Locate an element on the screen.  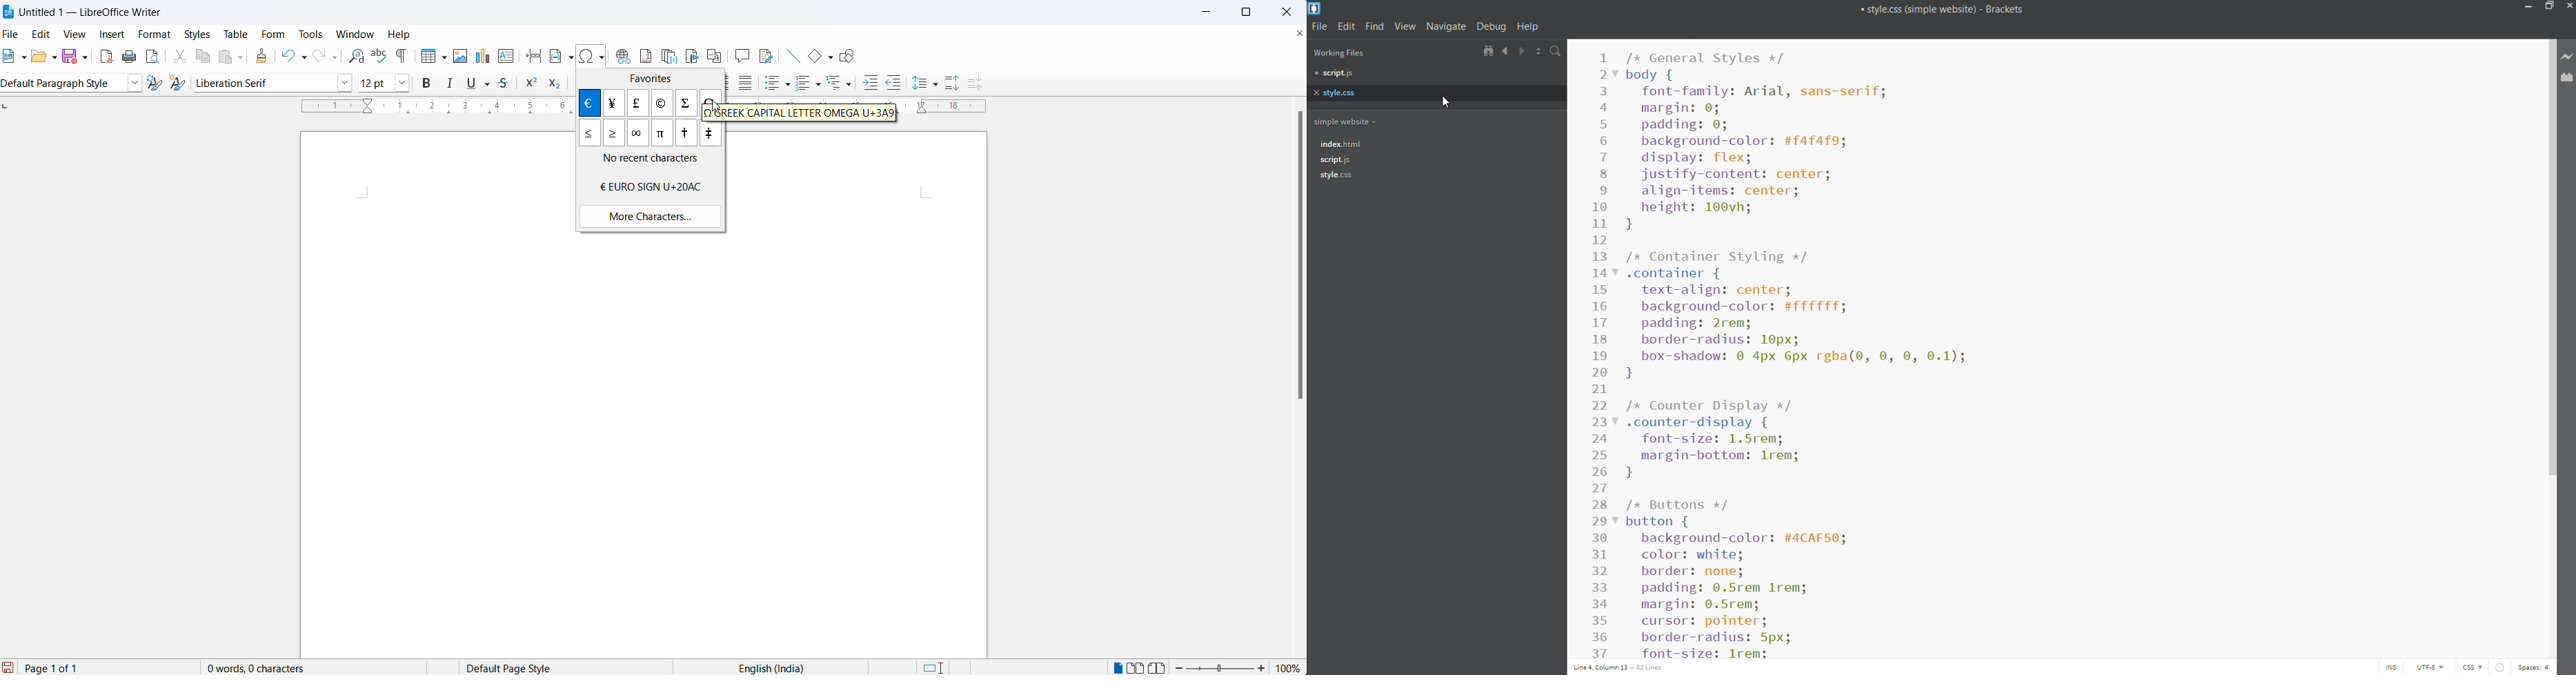
form is located at coordinates (273, 35).